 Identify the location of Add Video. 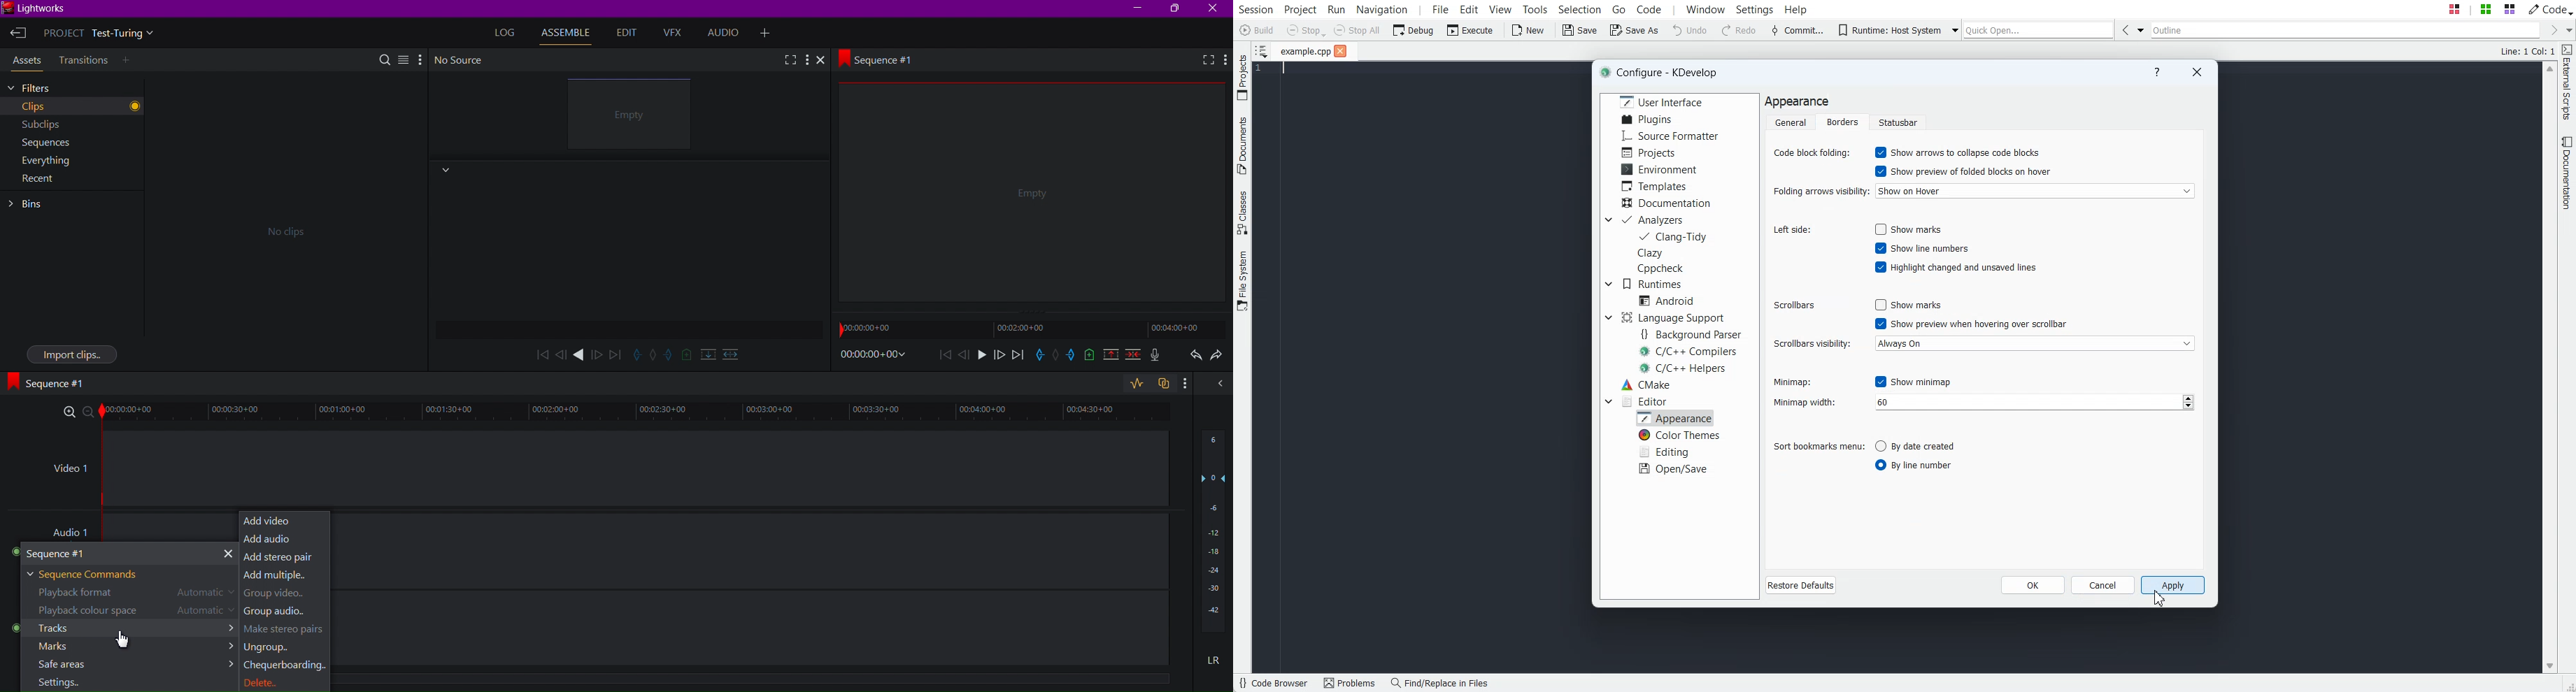
(285, 519).